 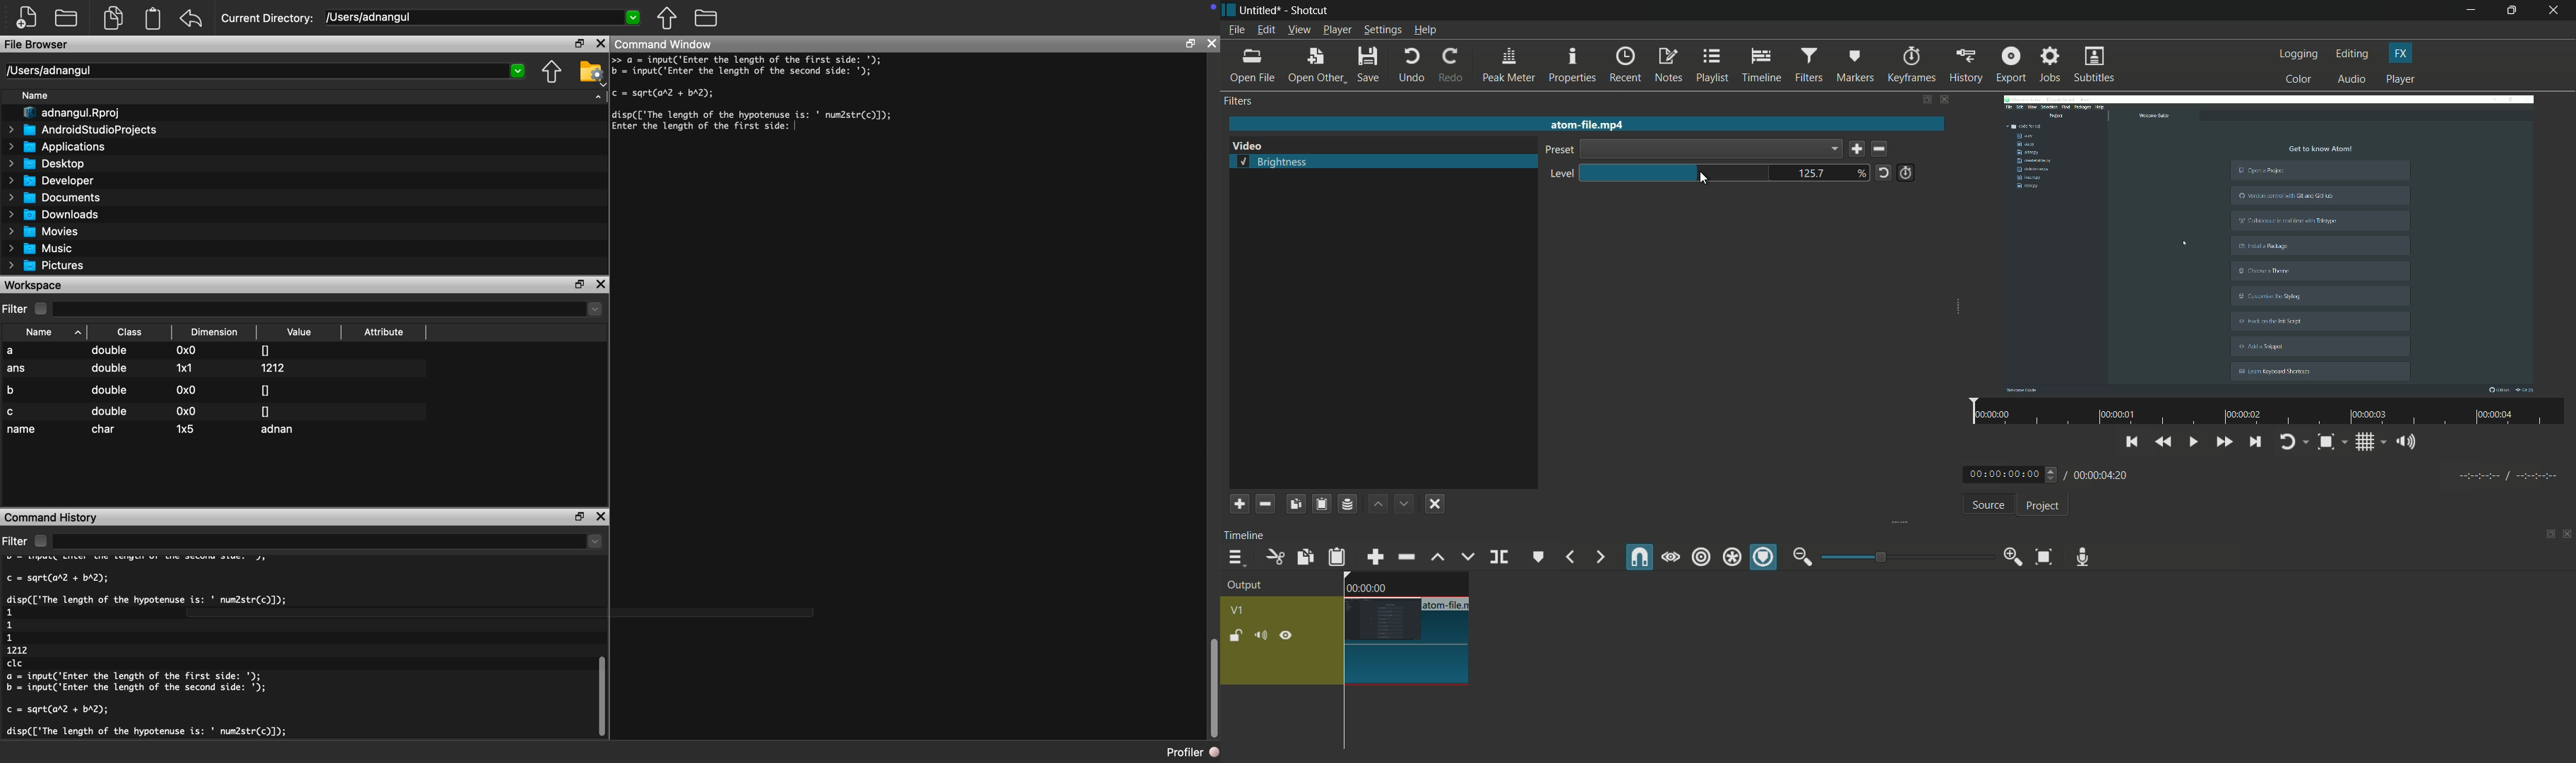 I want to click on paste, so click(x=1337, y=557).